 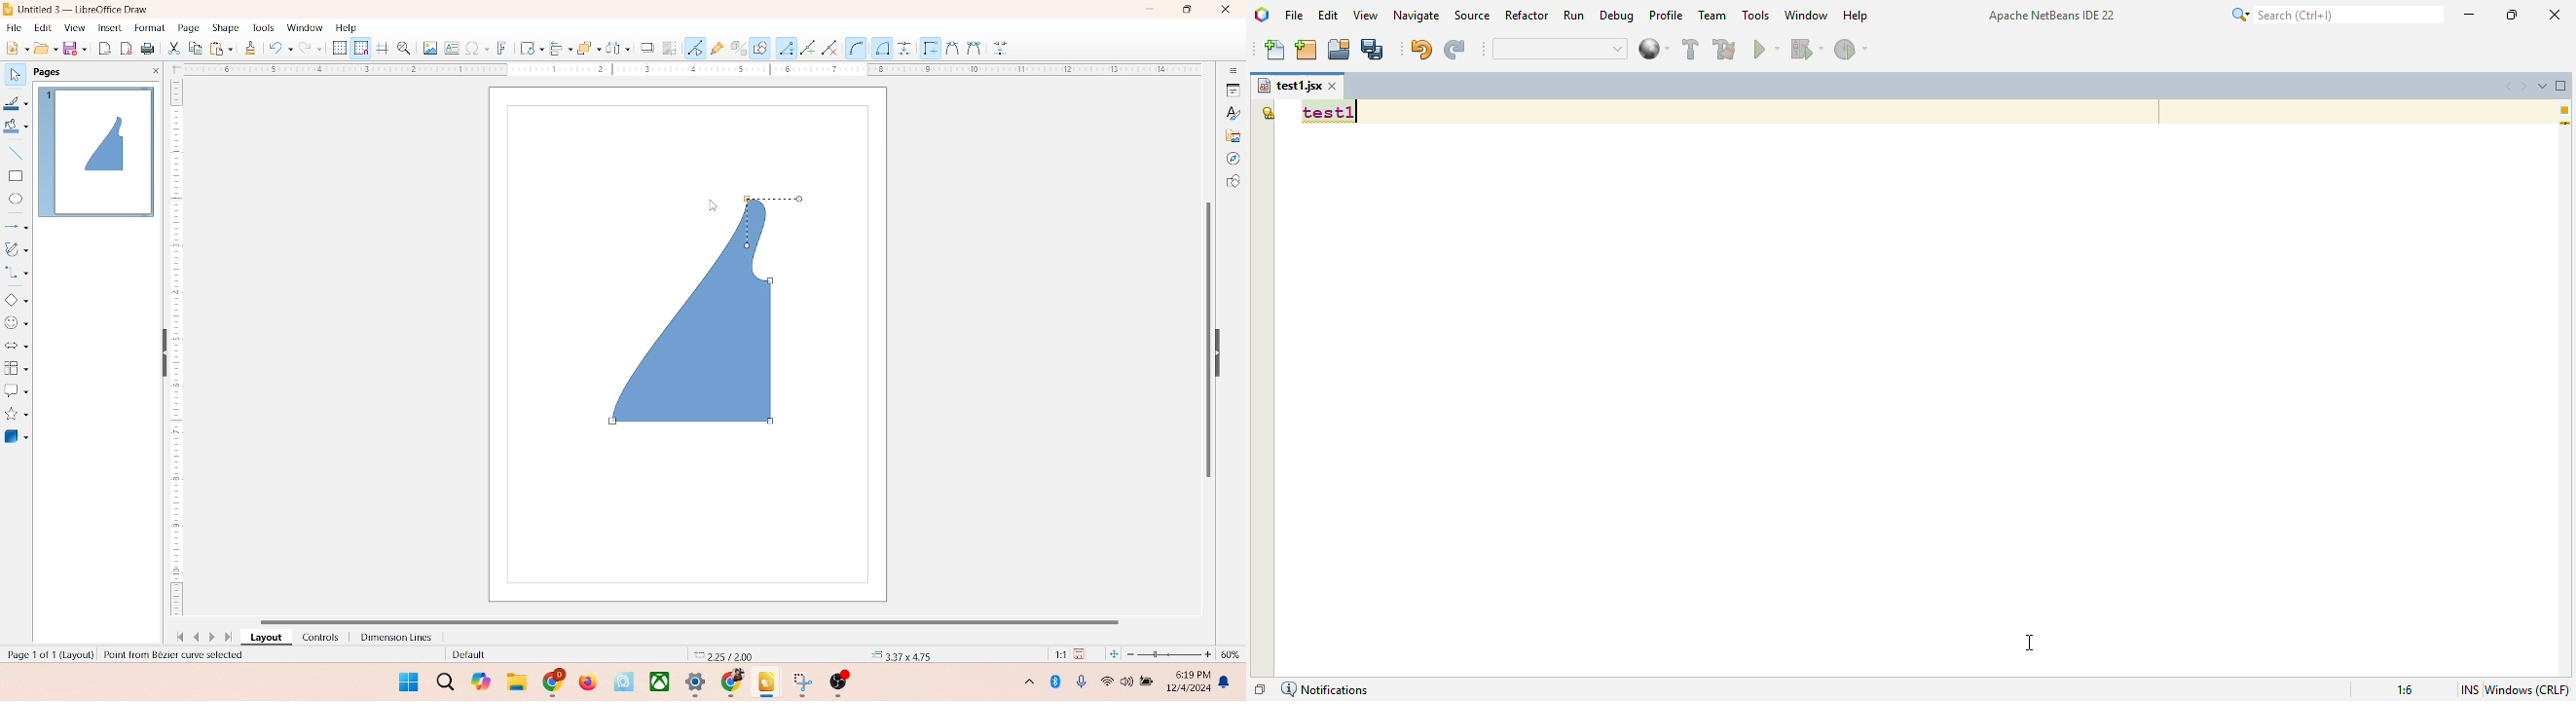 I want to click on cursor, so click(x=715, y=206).